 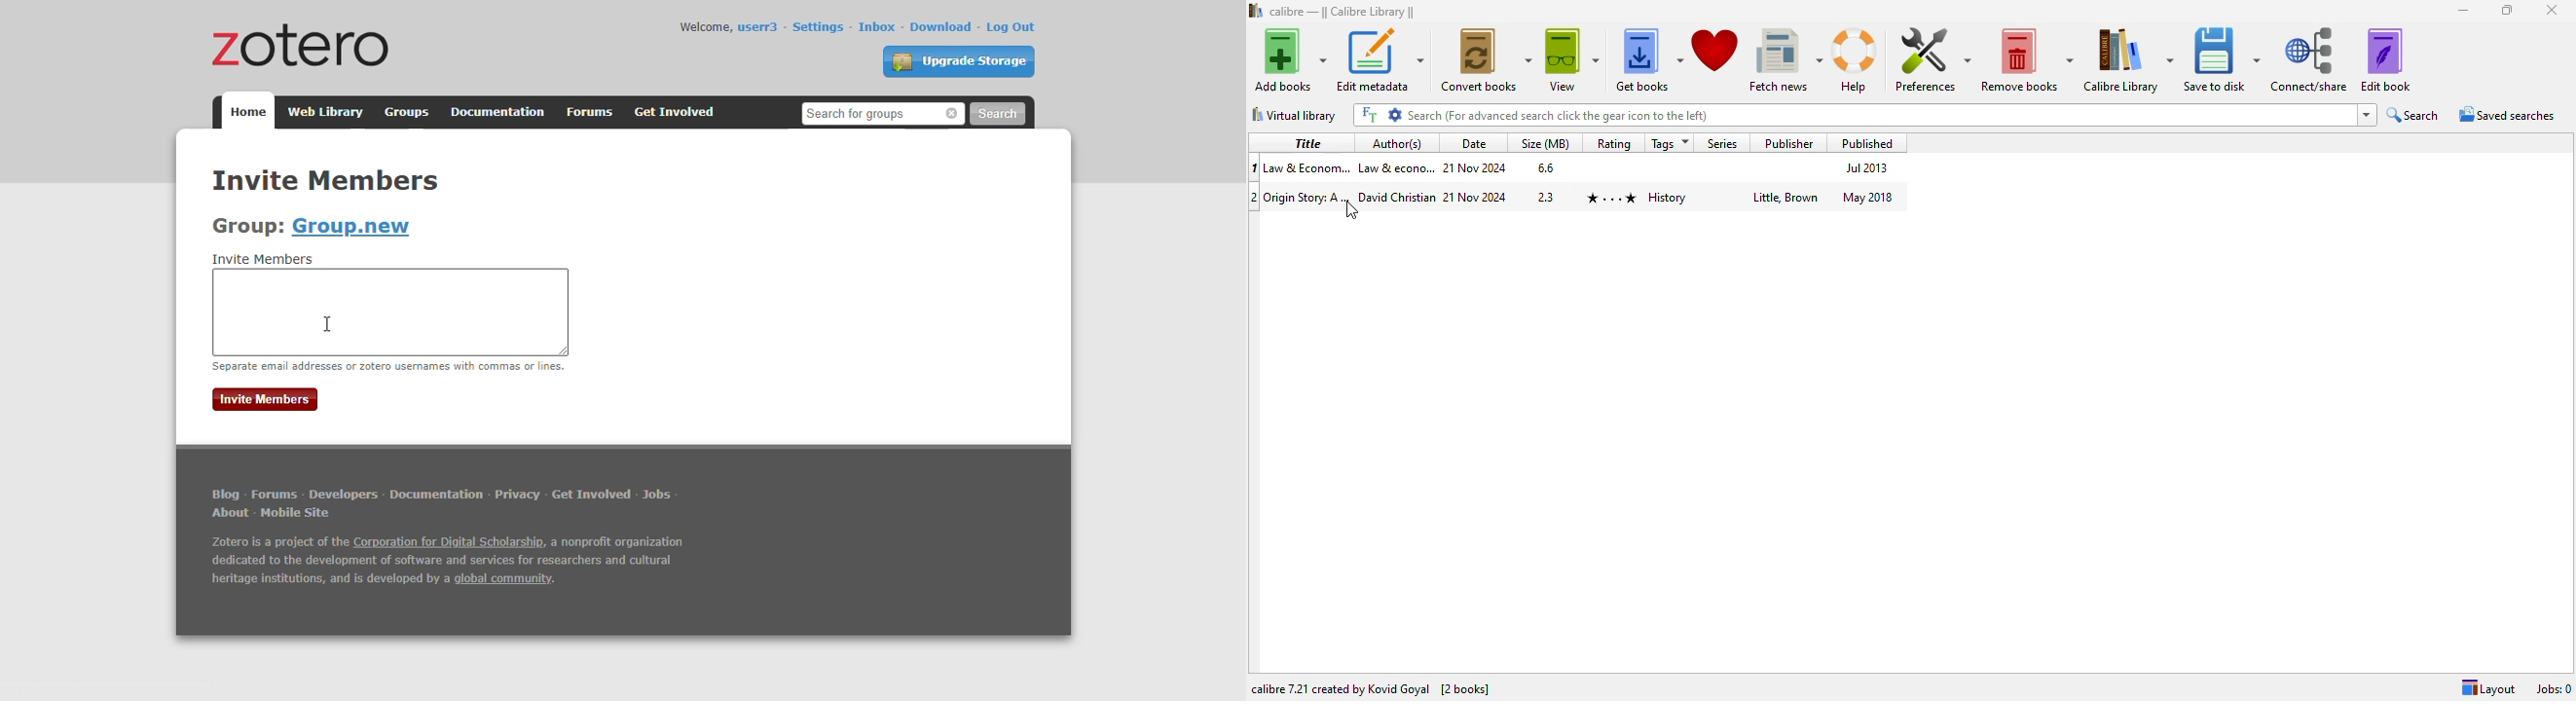 I want to click on group: Group.new, so click(x=311, y=226).